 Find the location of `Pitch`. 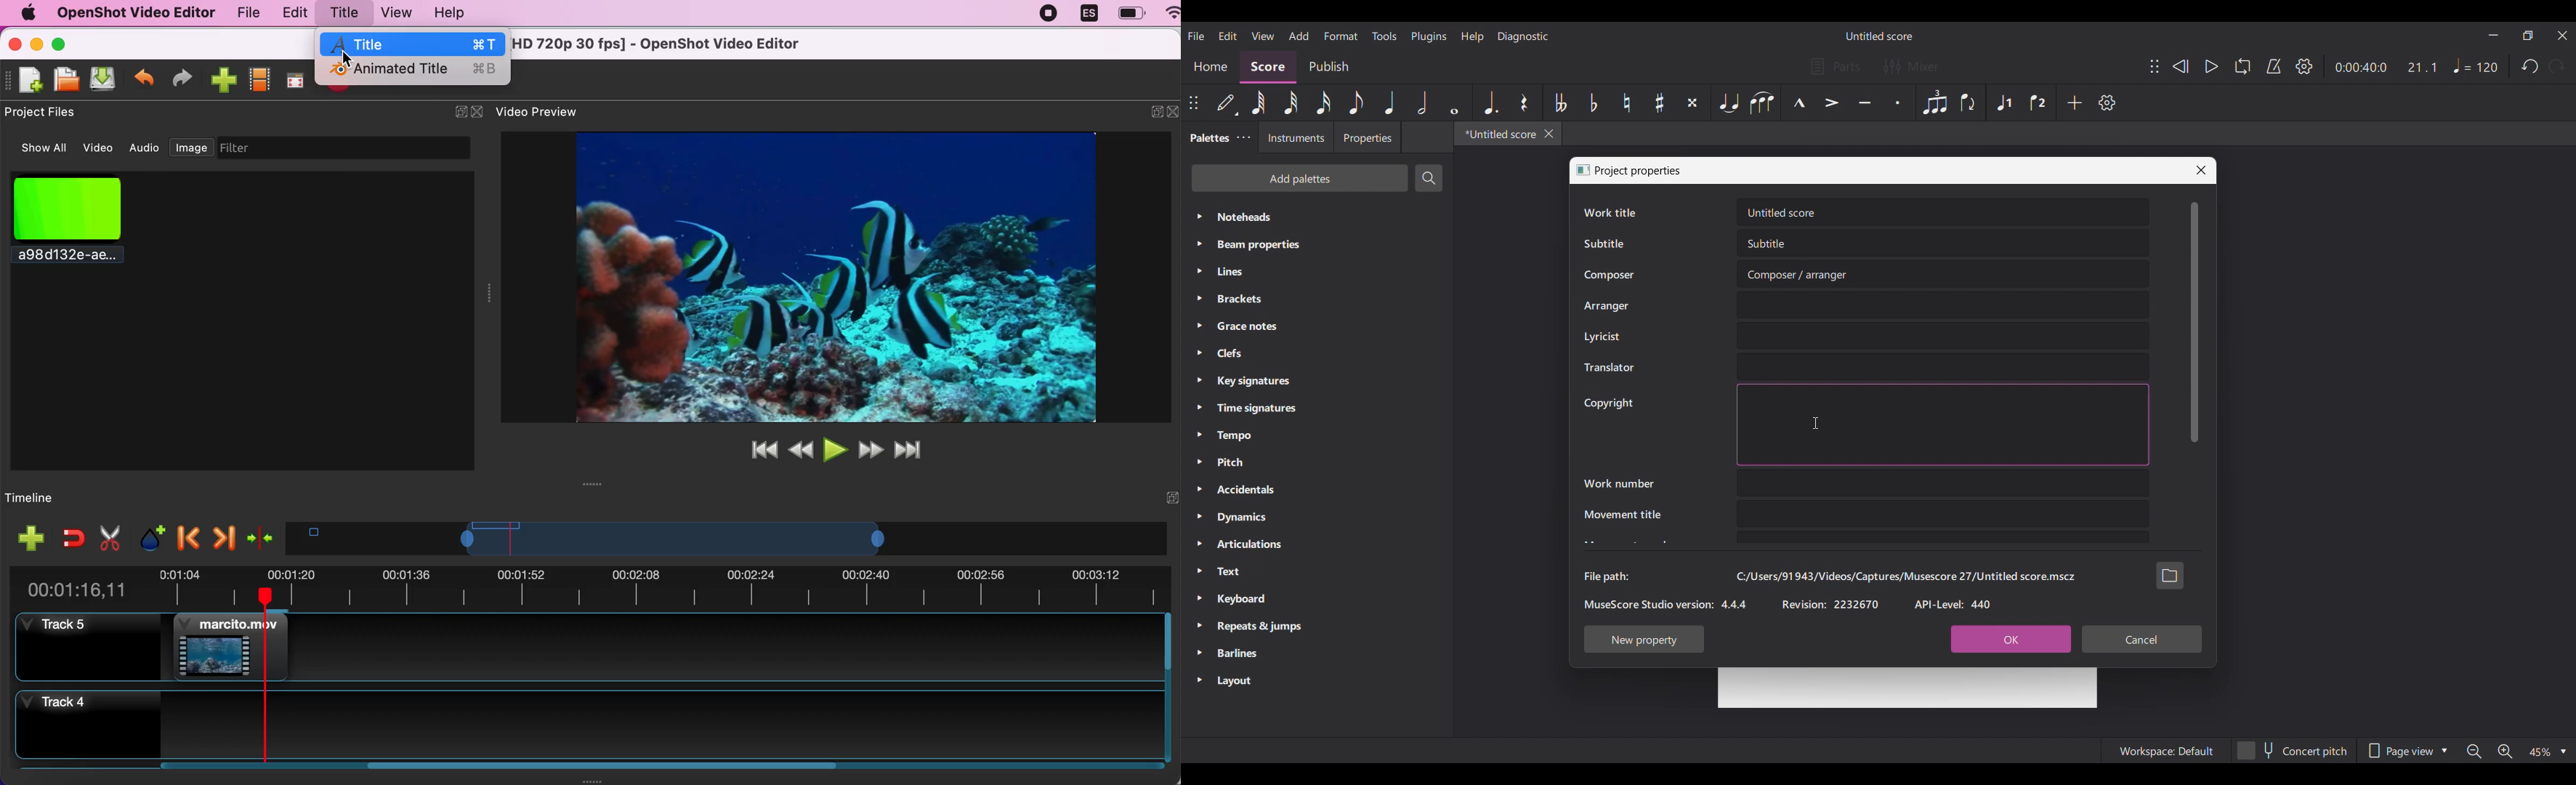

Pitch is located at coordinates (1317, 462).